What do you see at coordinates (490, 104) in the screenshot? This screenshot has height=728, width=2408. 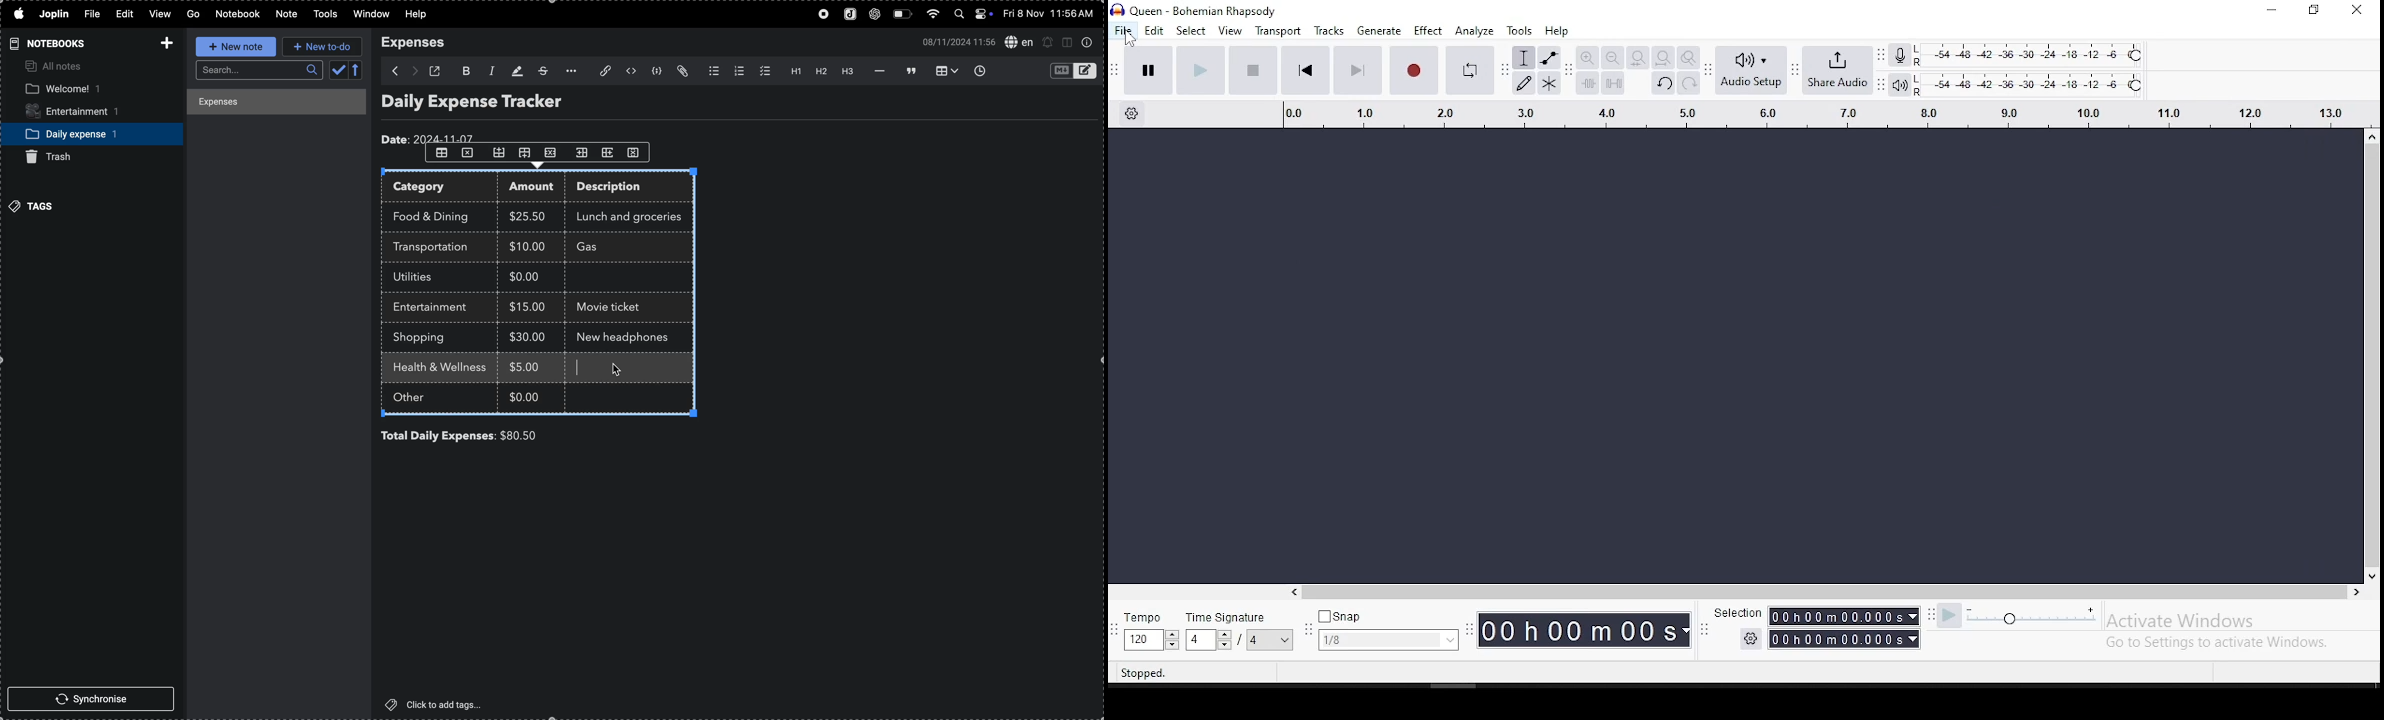 I see `Daily expense tracker` at bounding box center [490, 104].